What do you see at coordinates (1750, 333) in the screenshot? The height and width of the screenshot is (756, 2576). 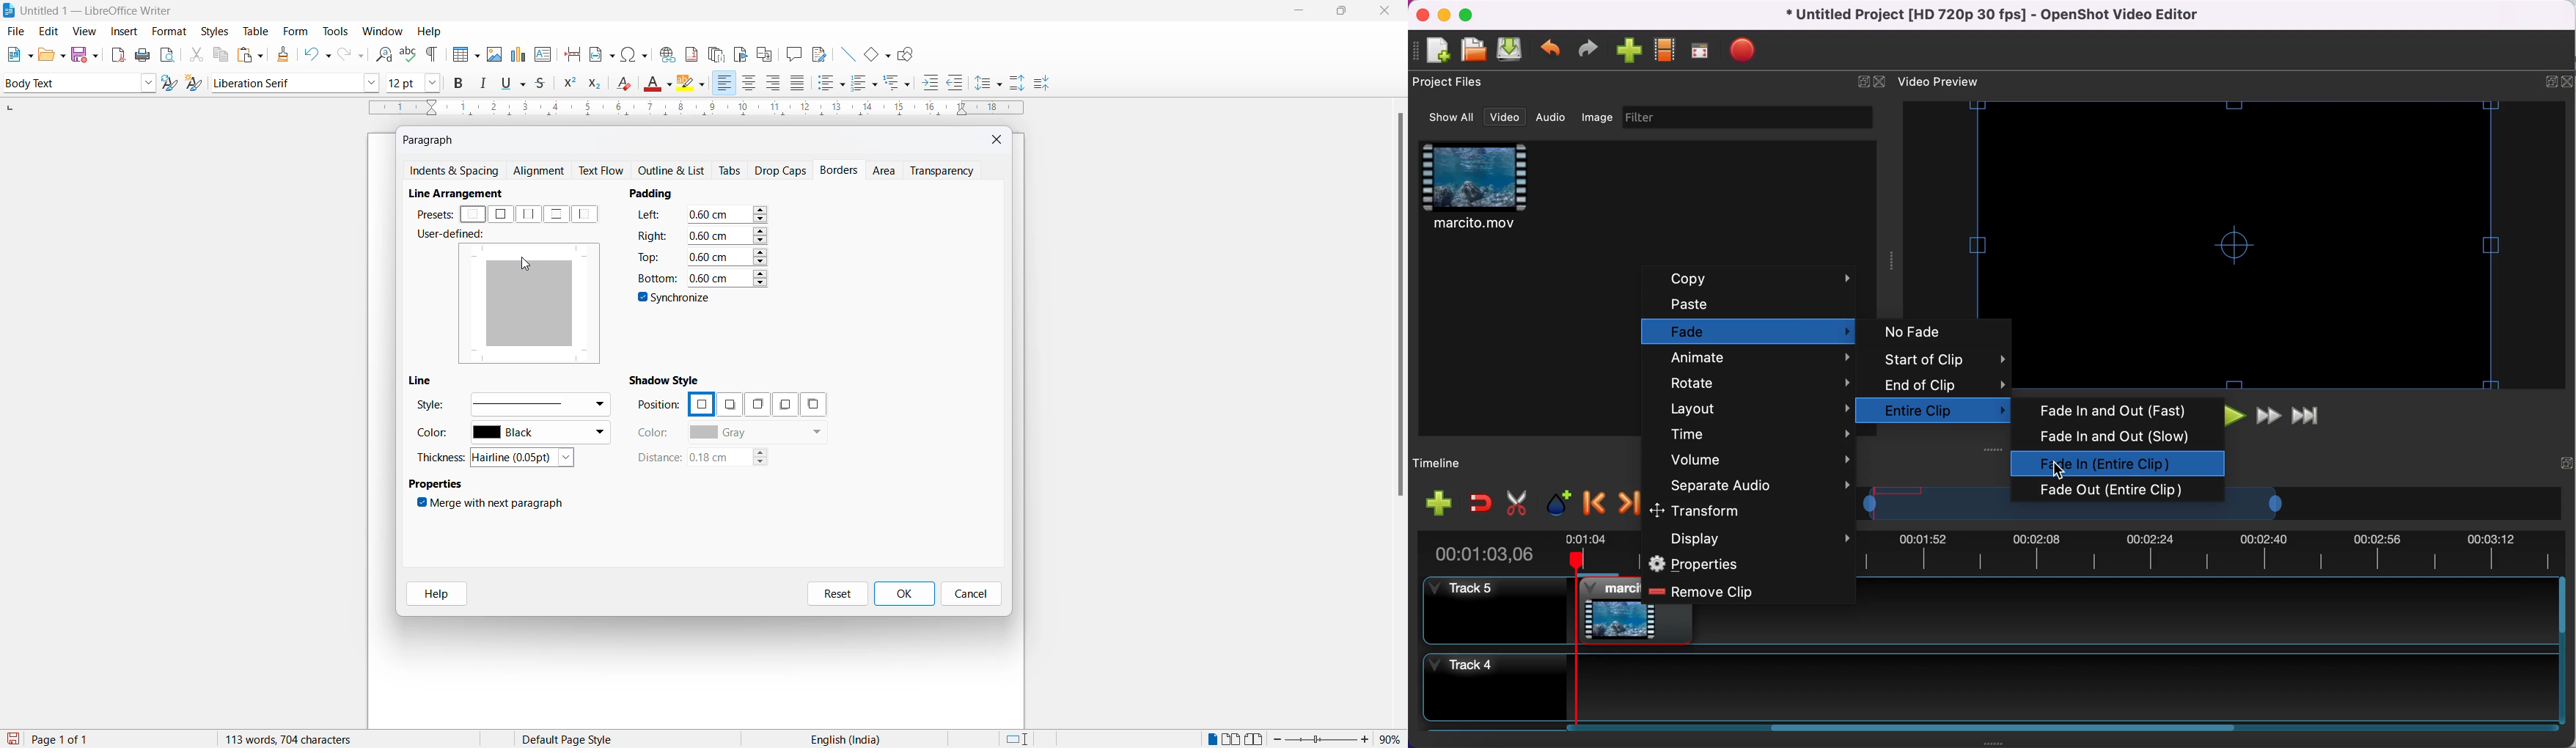 I see `fade` at bounding box center [1750, 333].